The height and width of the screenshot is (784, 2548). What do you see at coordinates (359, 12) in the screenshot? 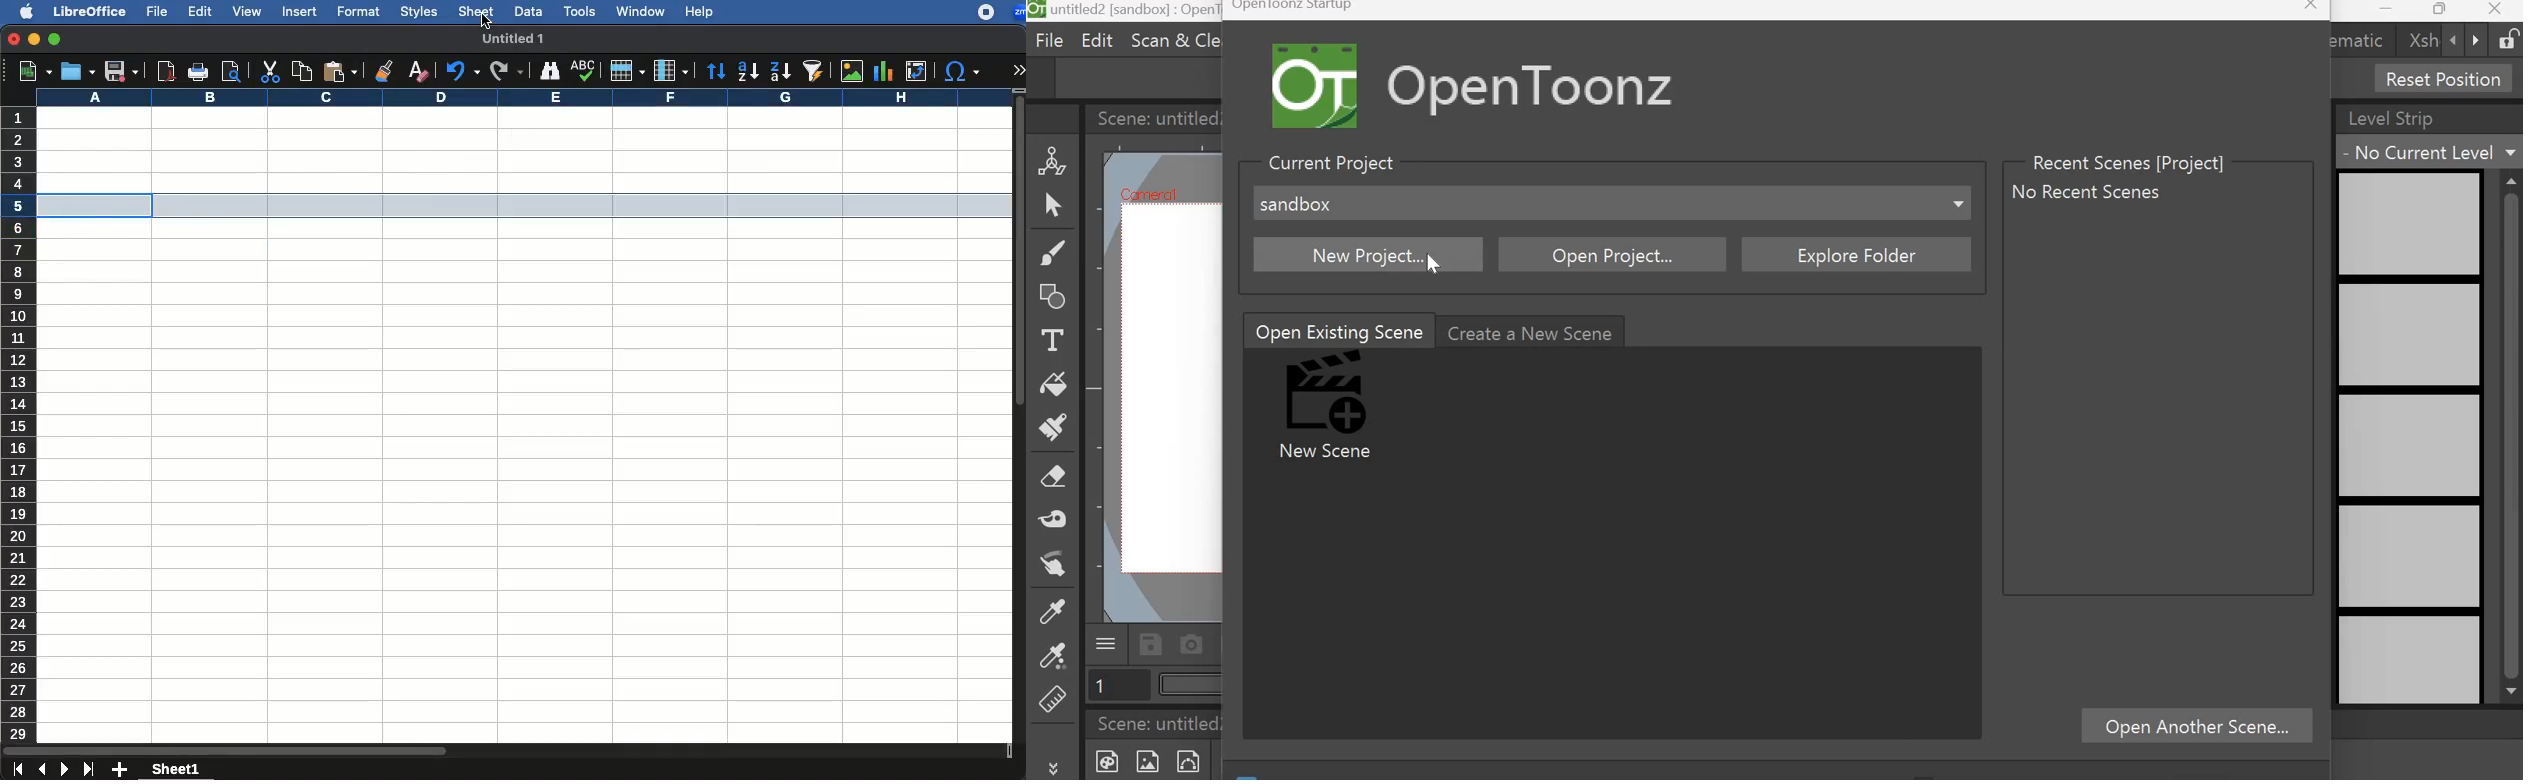
I see `format` at bounding box center [359, 12].